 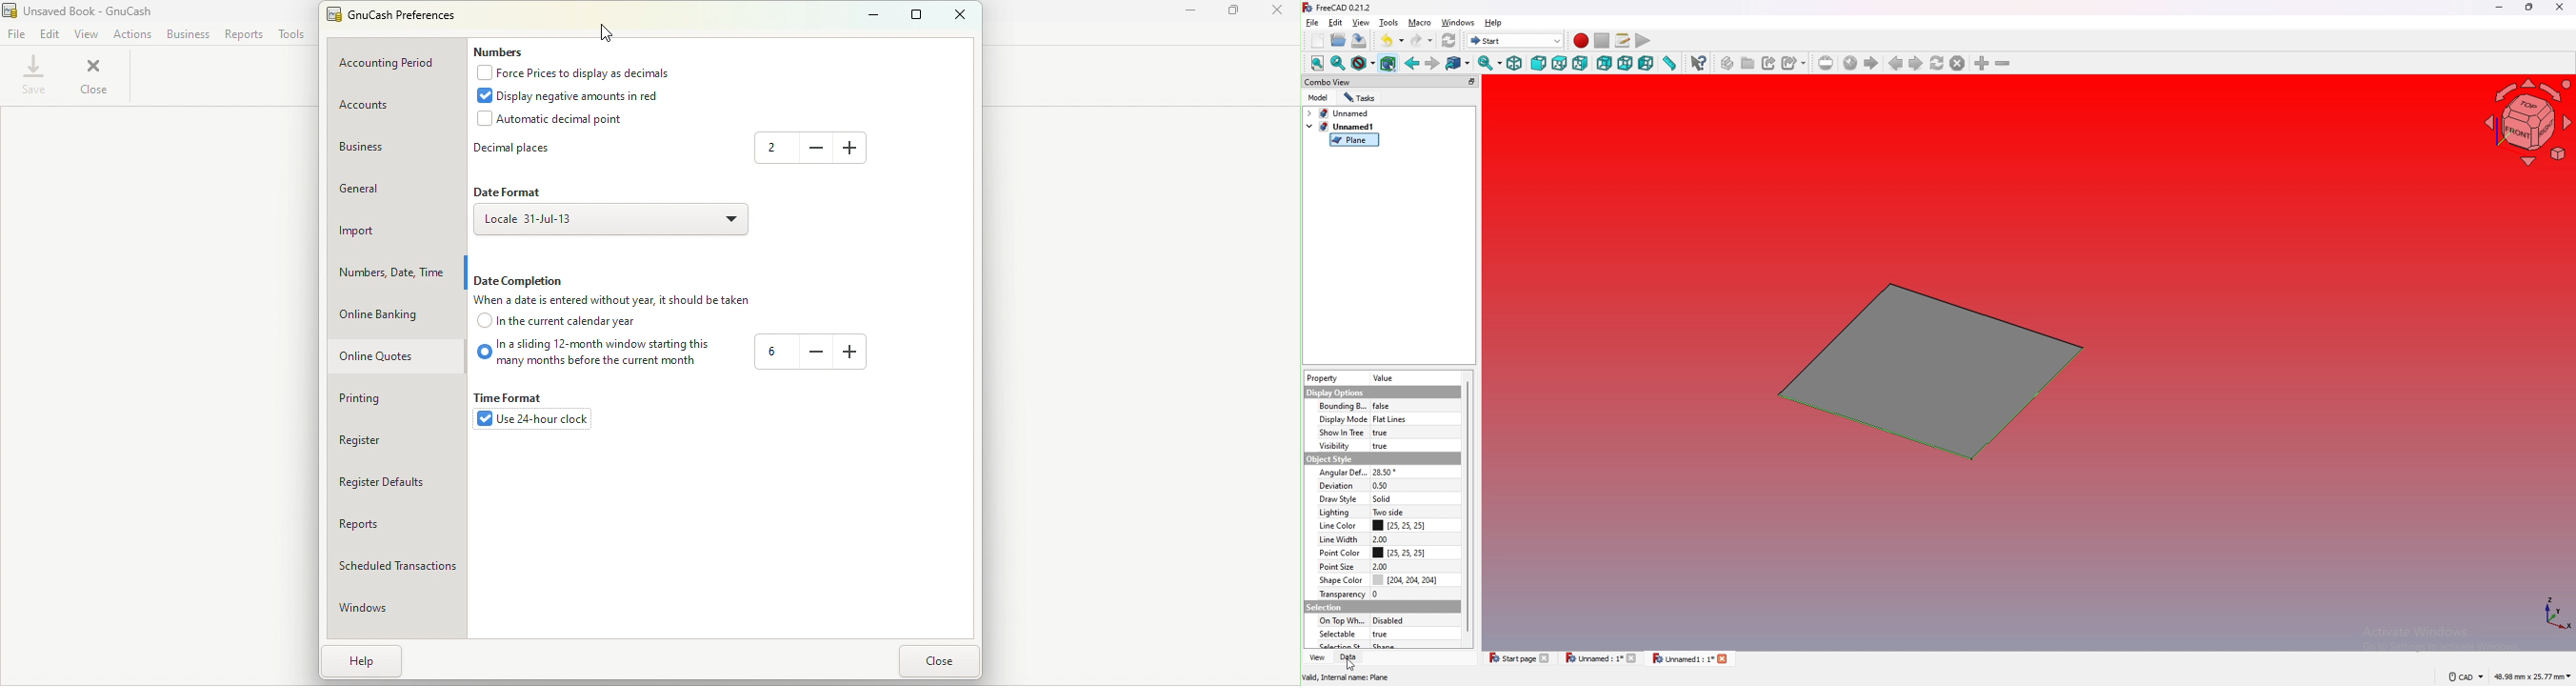 What do you see at coordinates (1340, 126) in the screenshot?
I see `tab2: unnamed1` at bounding box center [1340, 126].